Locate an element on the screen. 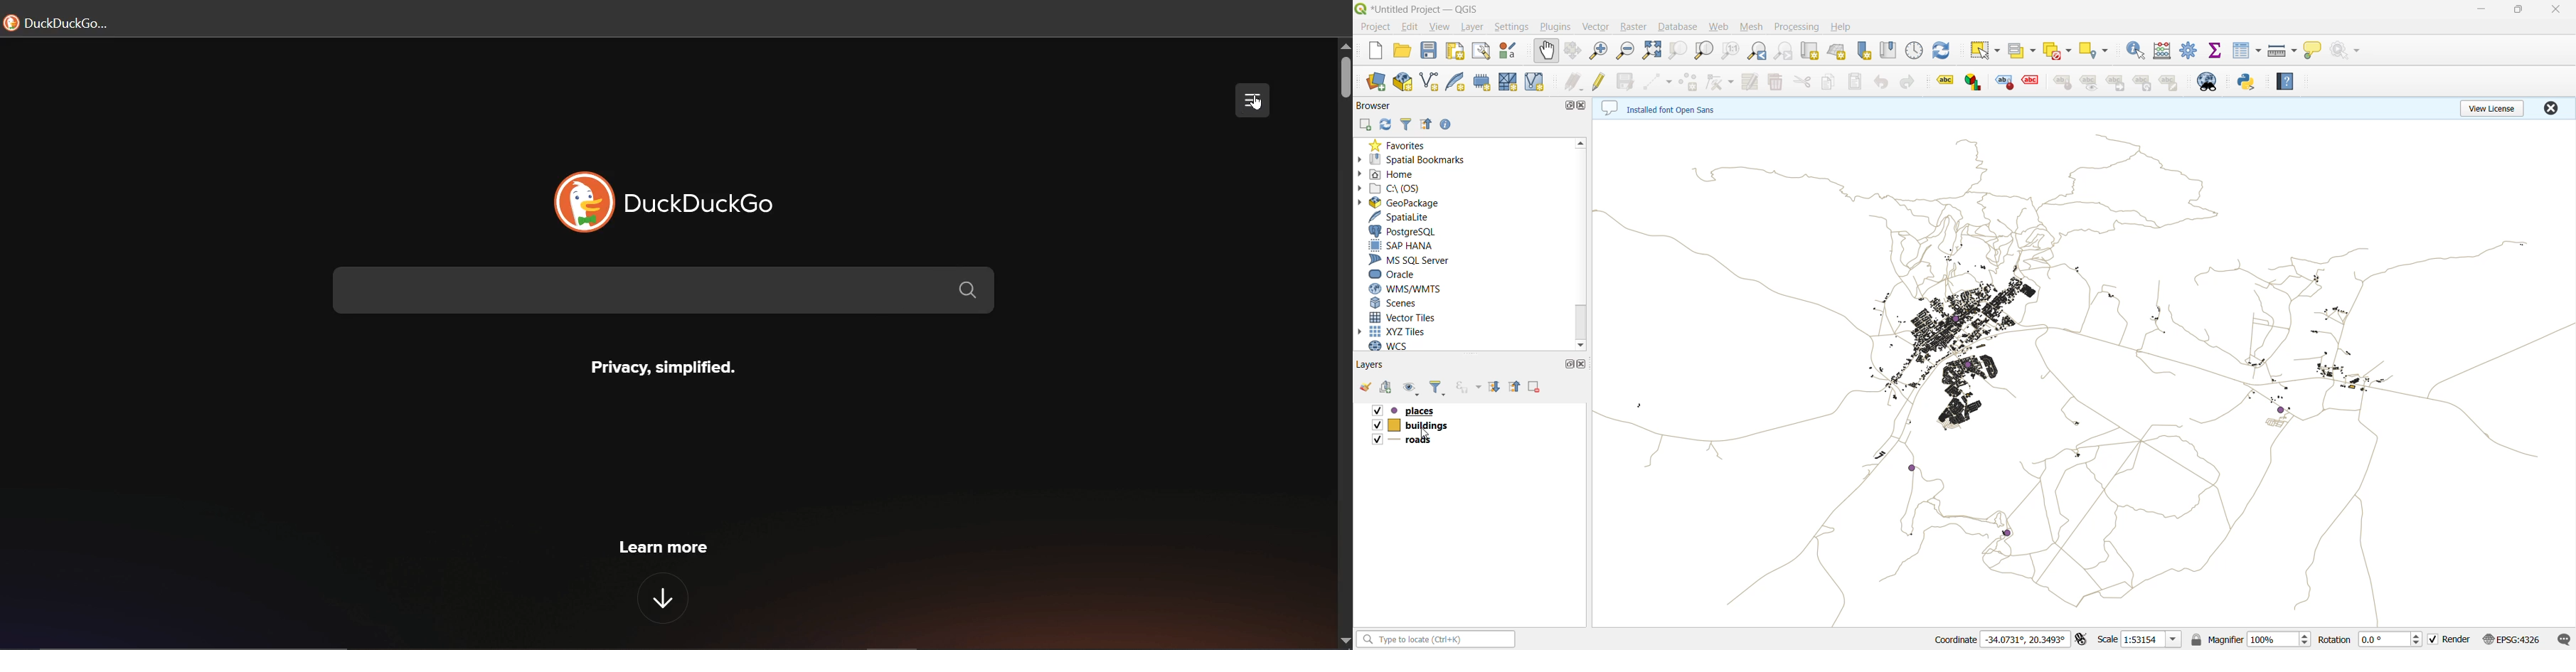 This screenshot has height=672, width=2576. select is located at coordinates (1984, 50).